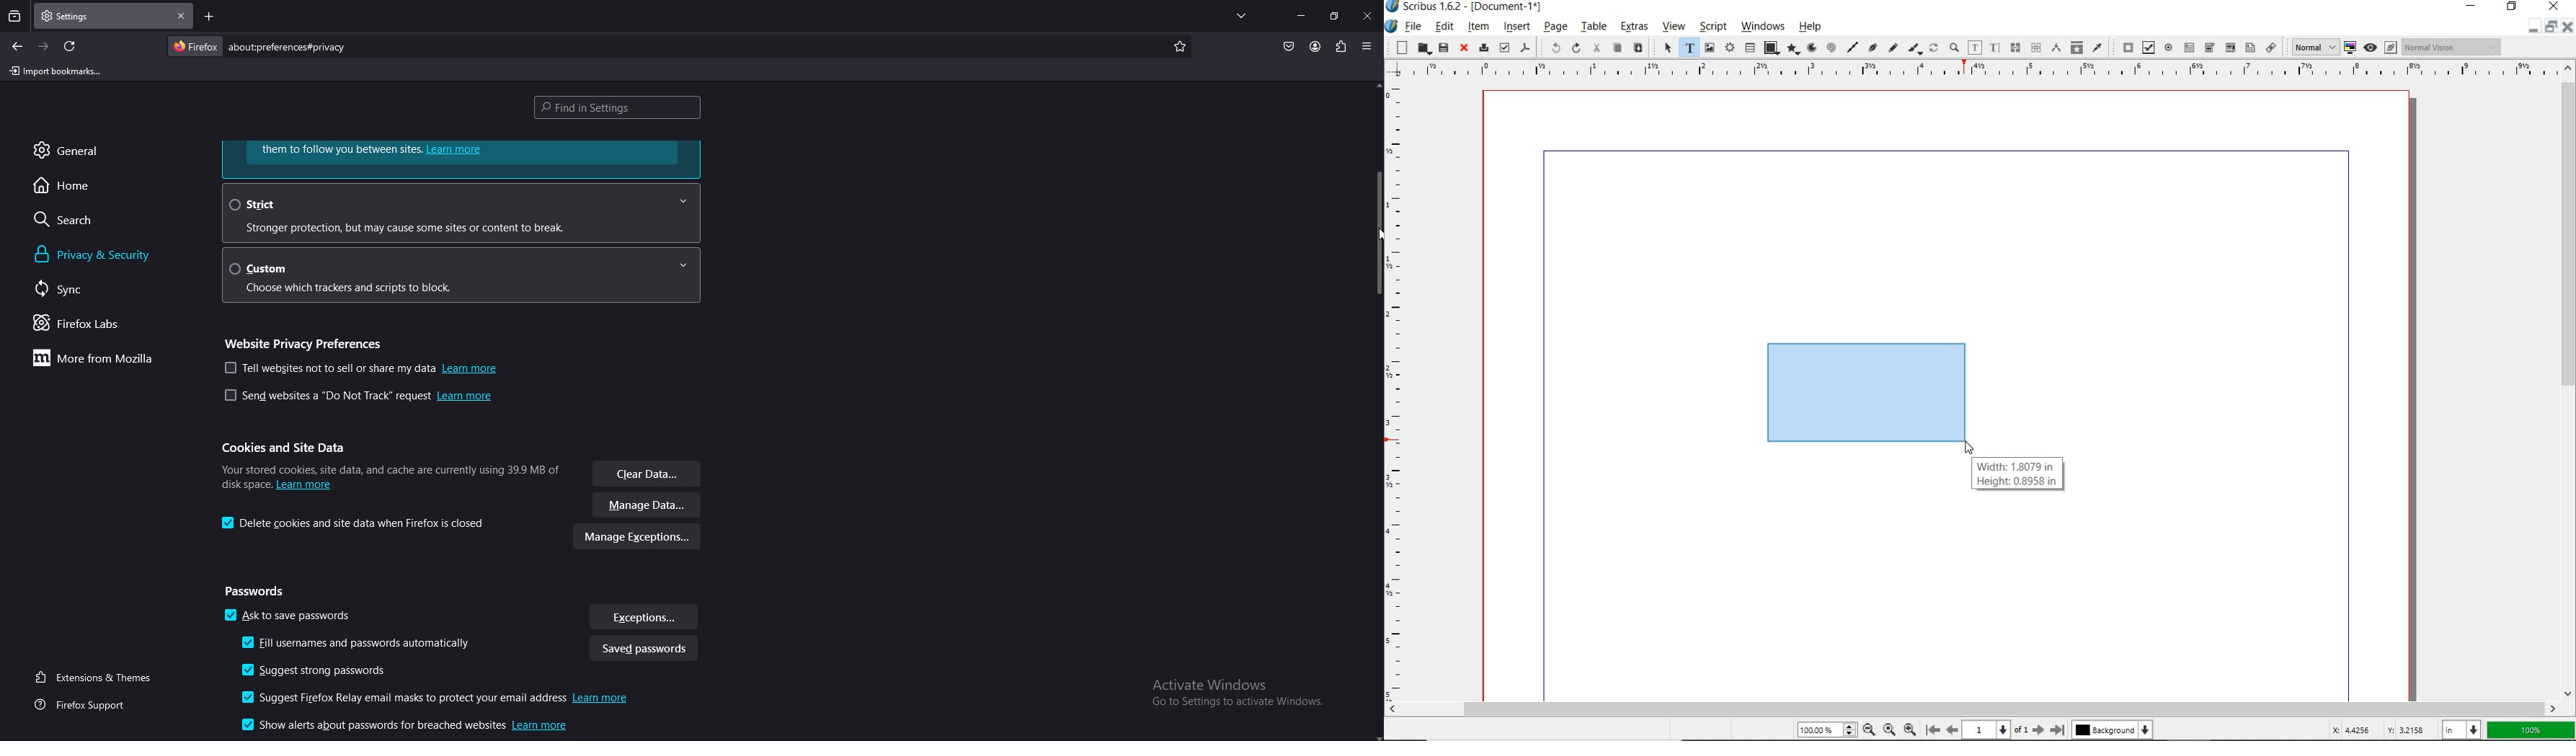 Image resolution: width=2576 pixels, height=756 pixels. I want to click on add tab, so click(208, 16).